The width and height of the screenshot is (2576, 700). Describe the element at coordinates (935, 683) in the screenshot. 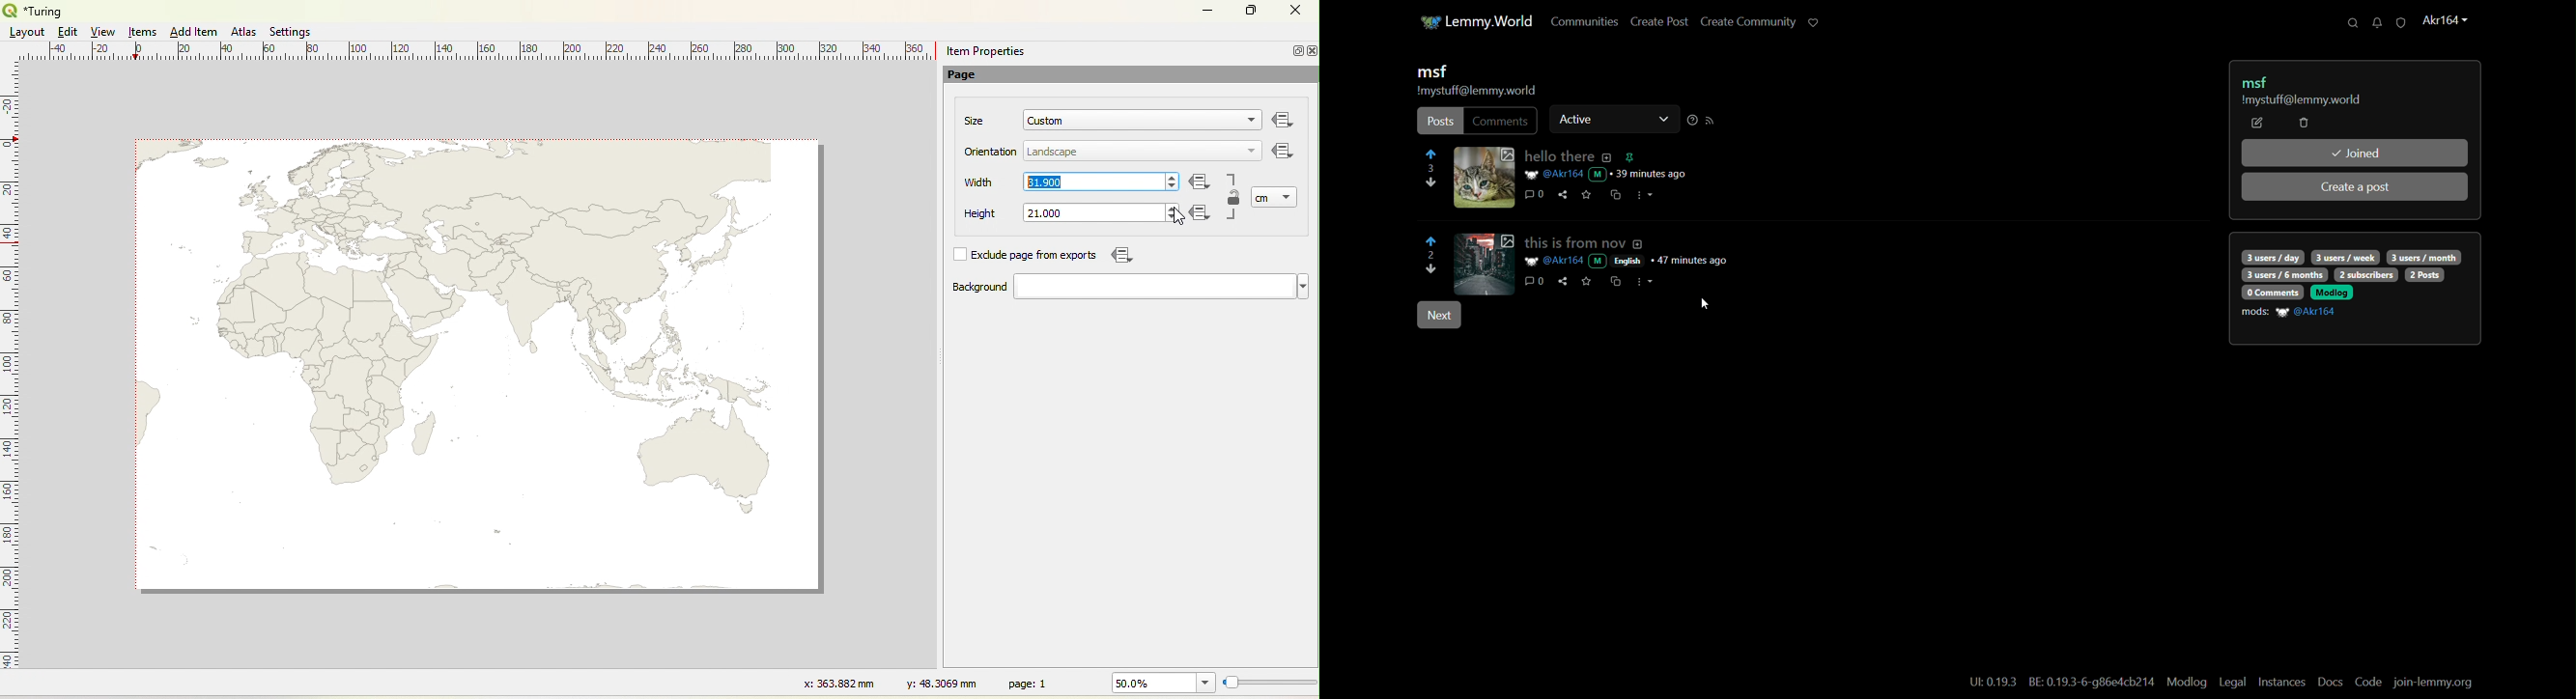

I see `y: 48.3069 mm` at that location.